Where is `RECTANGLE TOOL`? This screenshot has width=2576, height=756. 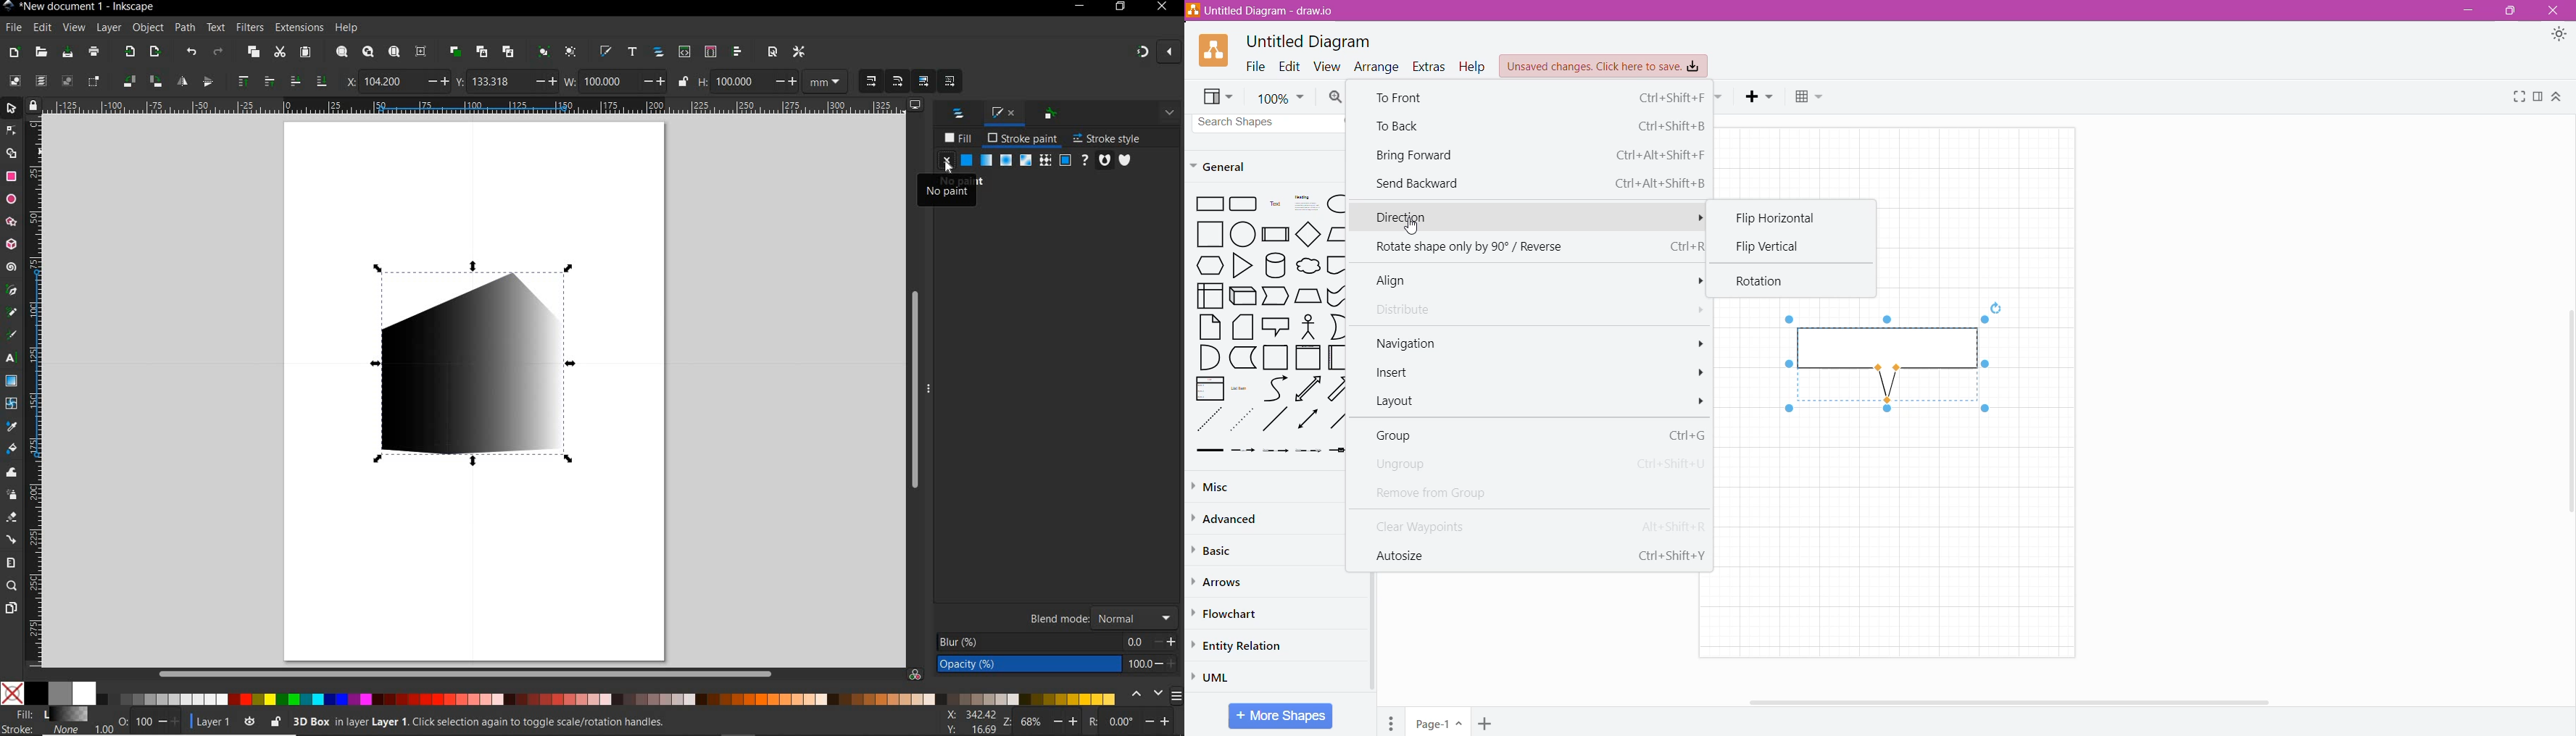 RECTANGLE TOOL is located at coordinates (12, 178).